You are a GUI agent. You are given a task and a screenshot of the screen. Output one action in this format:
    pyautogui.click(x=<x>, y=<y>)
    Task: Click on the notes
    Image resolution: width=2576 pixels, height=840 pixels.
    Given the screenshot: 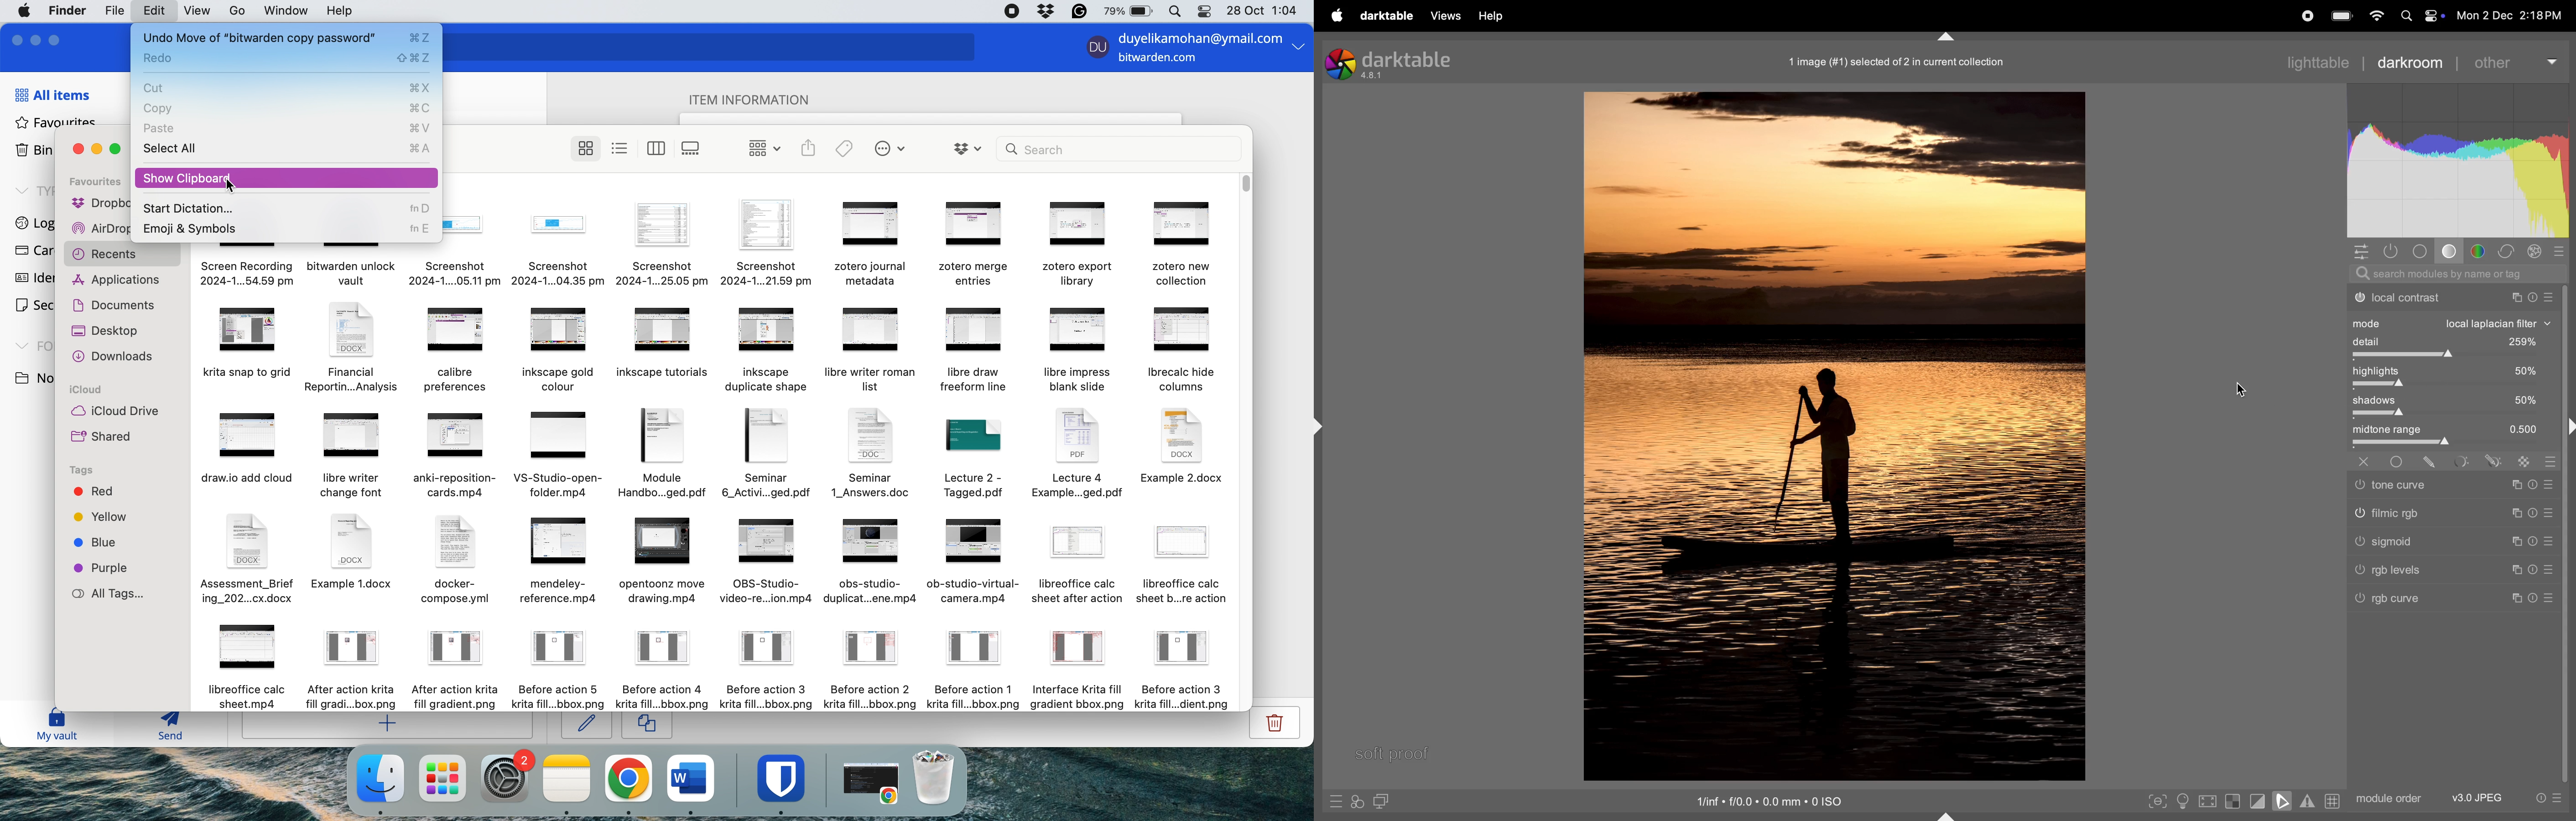 What is the action you would take?
    pyautogui.click(x=568, y=779)
    